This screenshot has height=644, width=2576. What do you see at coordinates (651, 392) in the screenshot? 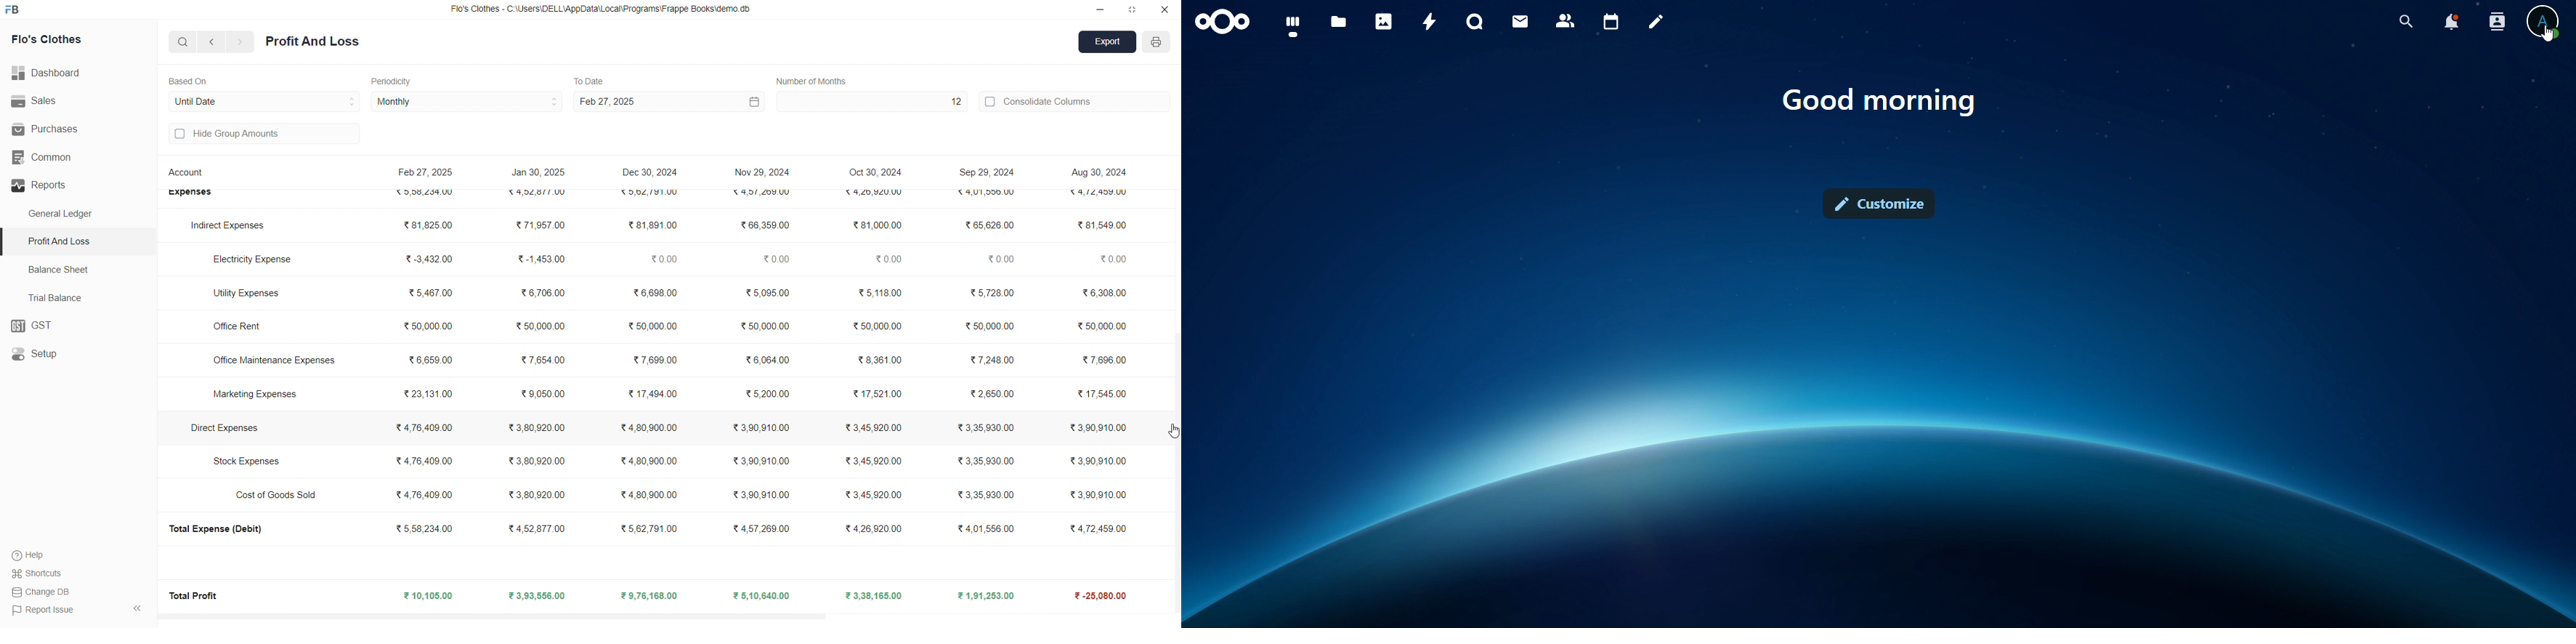
I see `₹ 17,494.00` at bounding box center [651, 392].